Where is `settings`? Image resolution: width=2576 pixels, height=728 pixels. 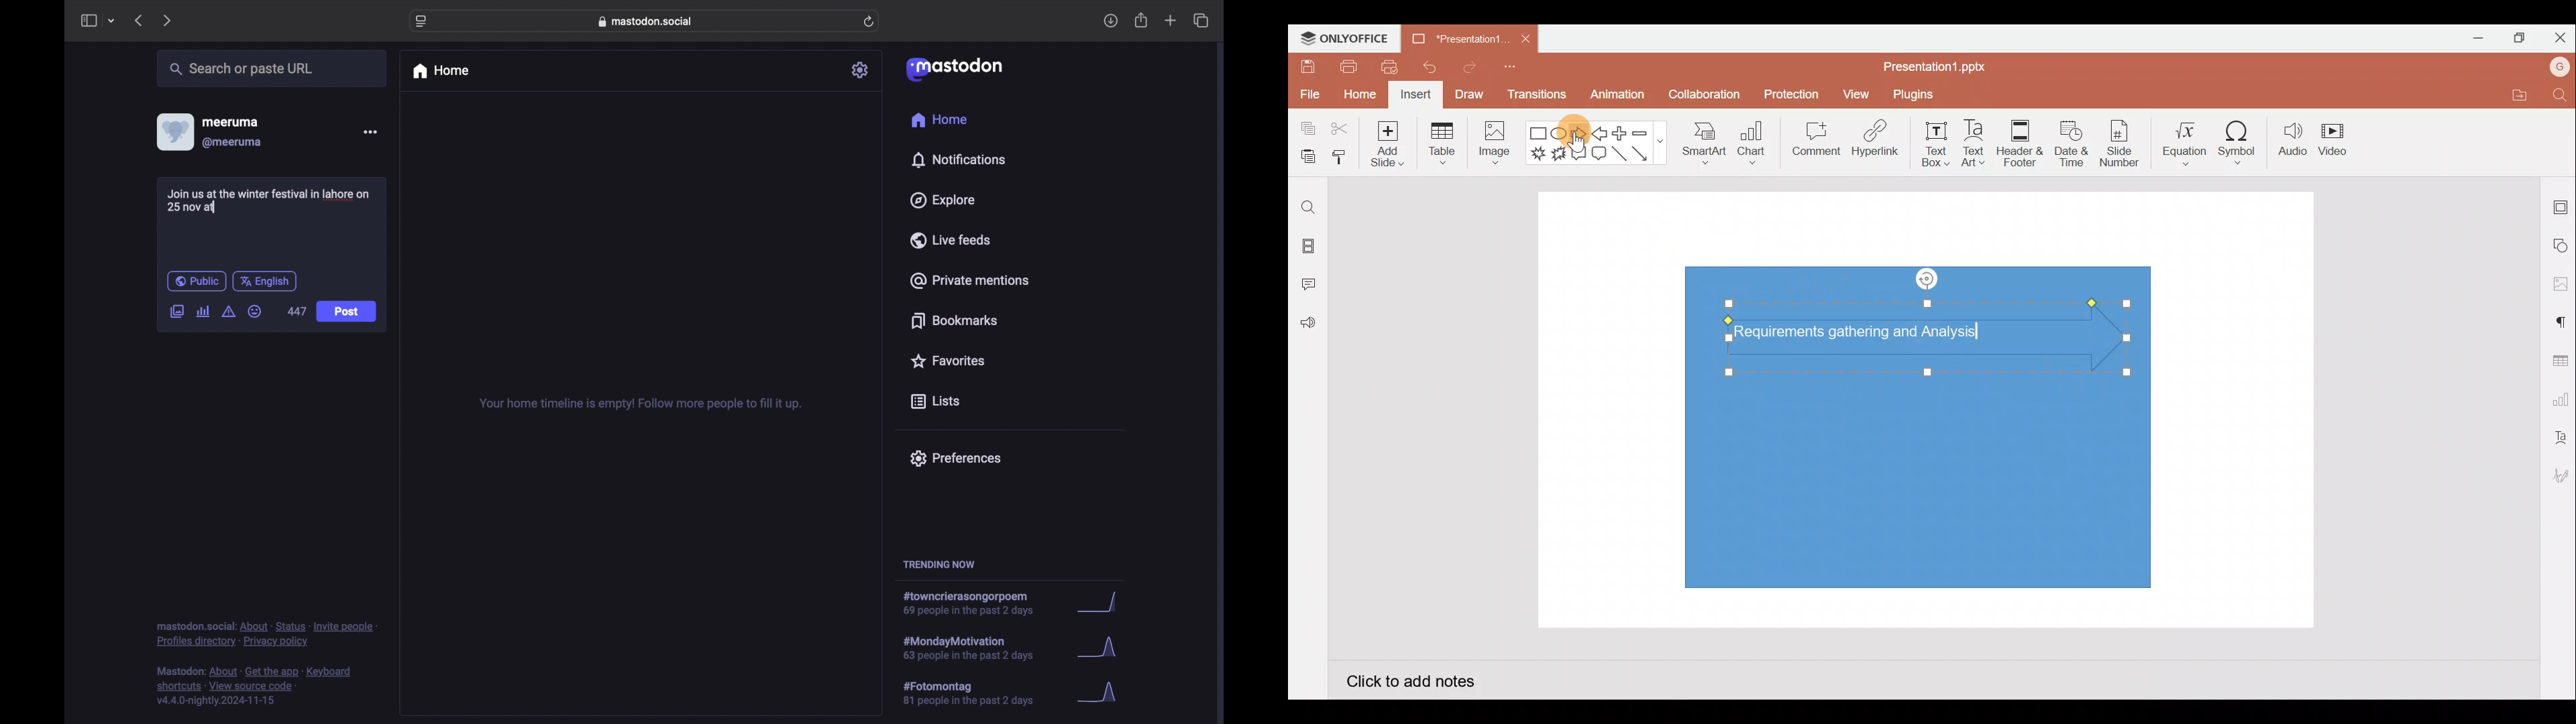
settings is located at coordinates (861, 70).